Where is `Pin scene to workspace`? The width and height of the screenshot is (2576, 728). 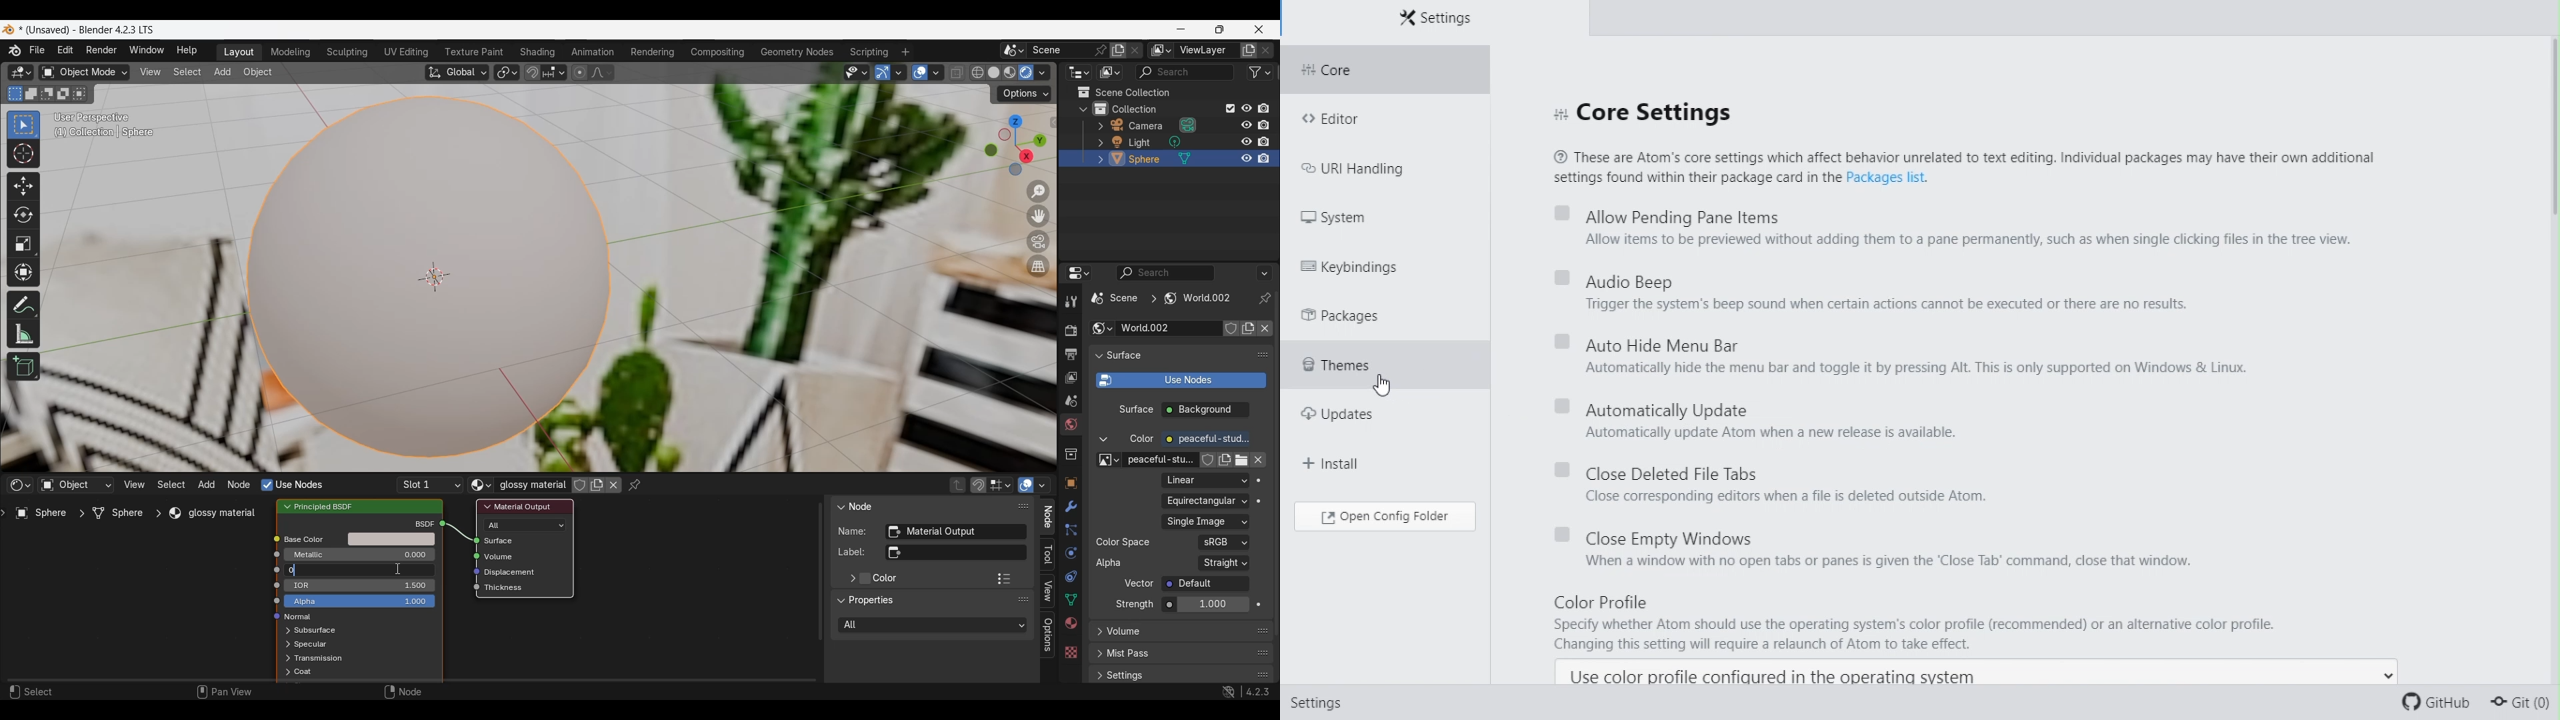
Pin scene to workspace is located at coordinates (1100, 51).